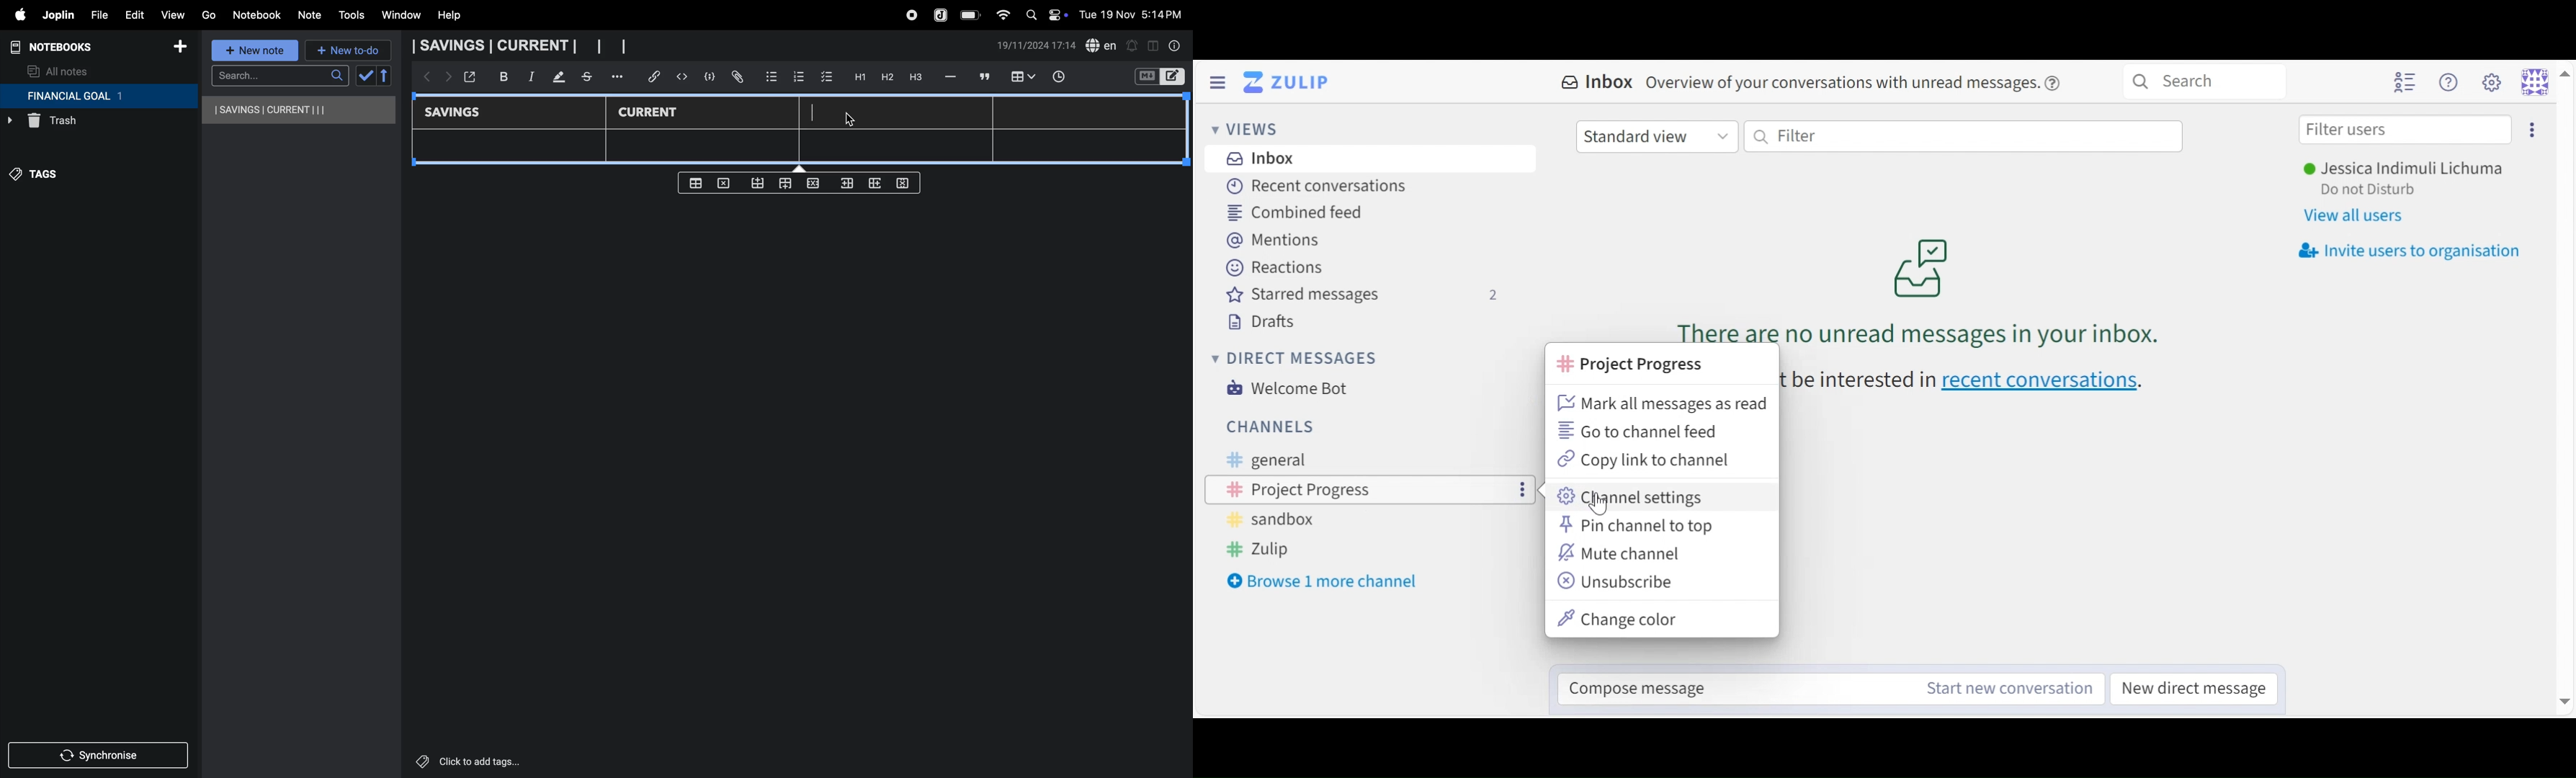  I want to click on cursor, so click(817, 114).